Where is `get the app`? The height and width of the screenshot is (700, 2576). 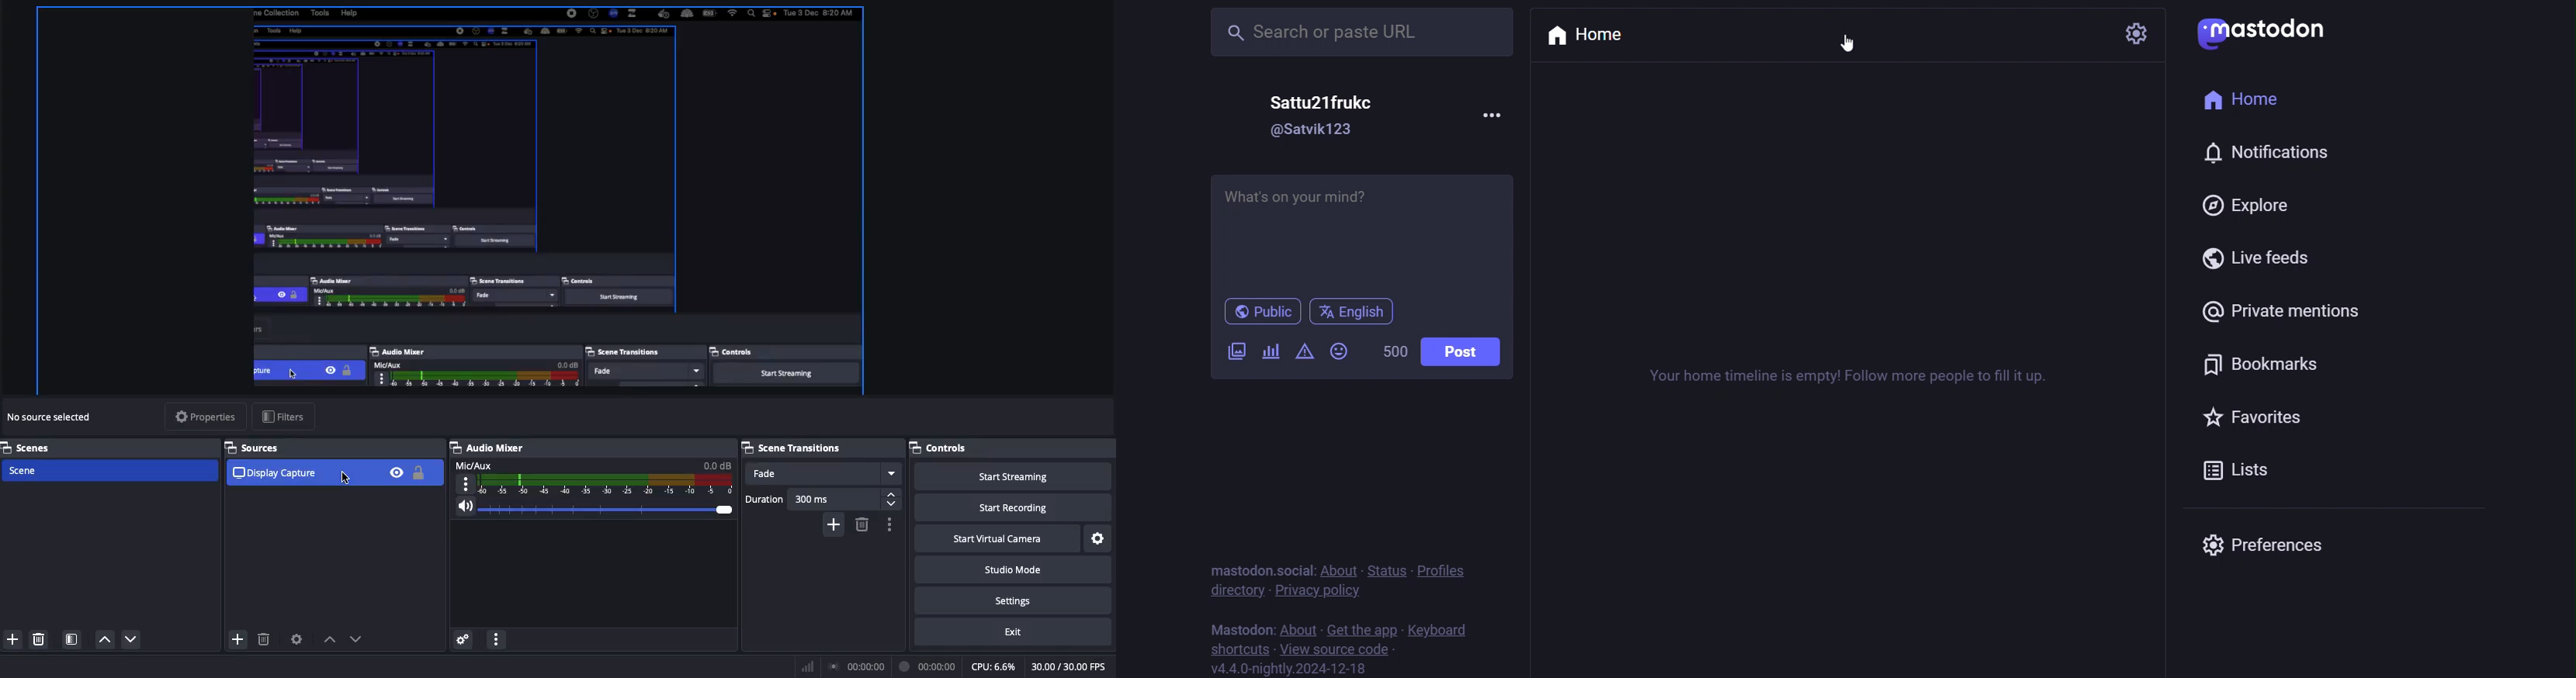 get the app is located at coordinates (1361, 626).